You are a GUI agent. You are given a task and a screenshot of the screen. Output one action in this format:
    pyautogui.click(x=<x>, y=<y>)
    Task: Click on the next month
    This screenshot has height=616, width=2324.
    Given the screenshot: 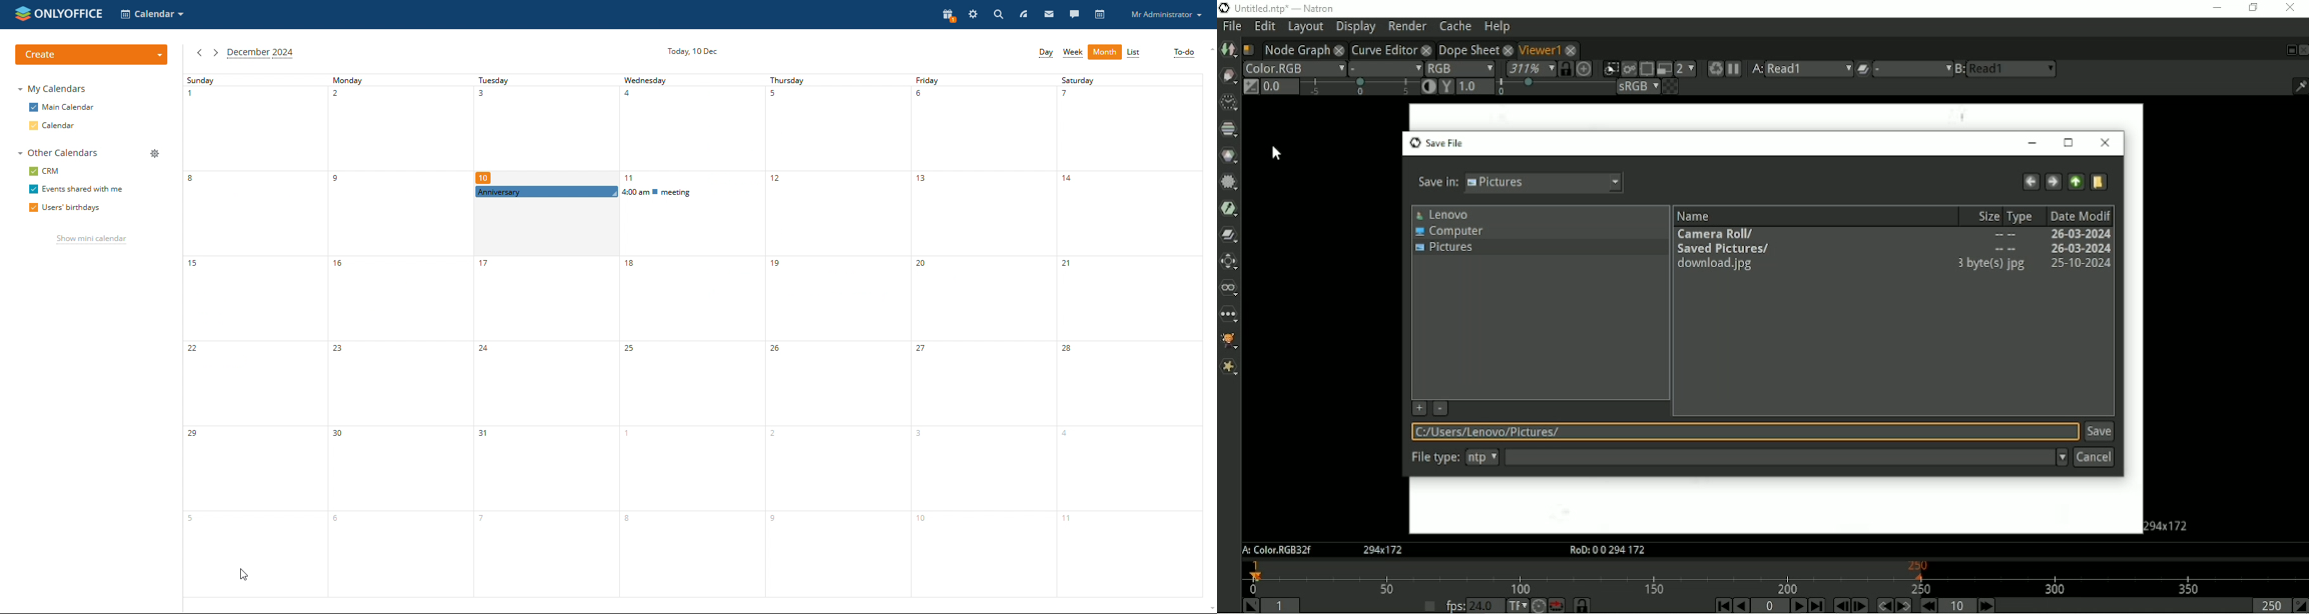 What is the action you would take?
    pyautogui.click(x=214, y=53)
    